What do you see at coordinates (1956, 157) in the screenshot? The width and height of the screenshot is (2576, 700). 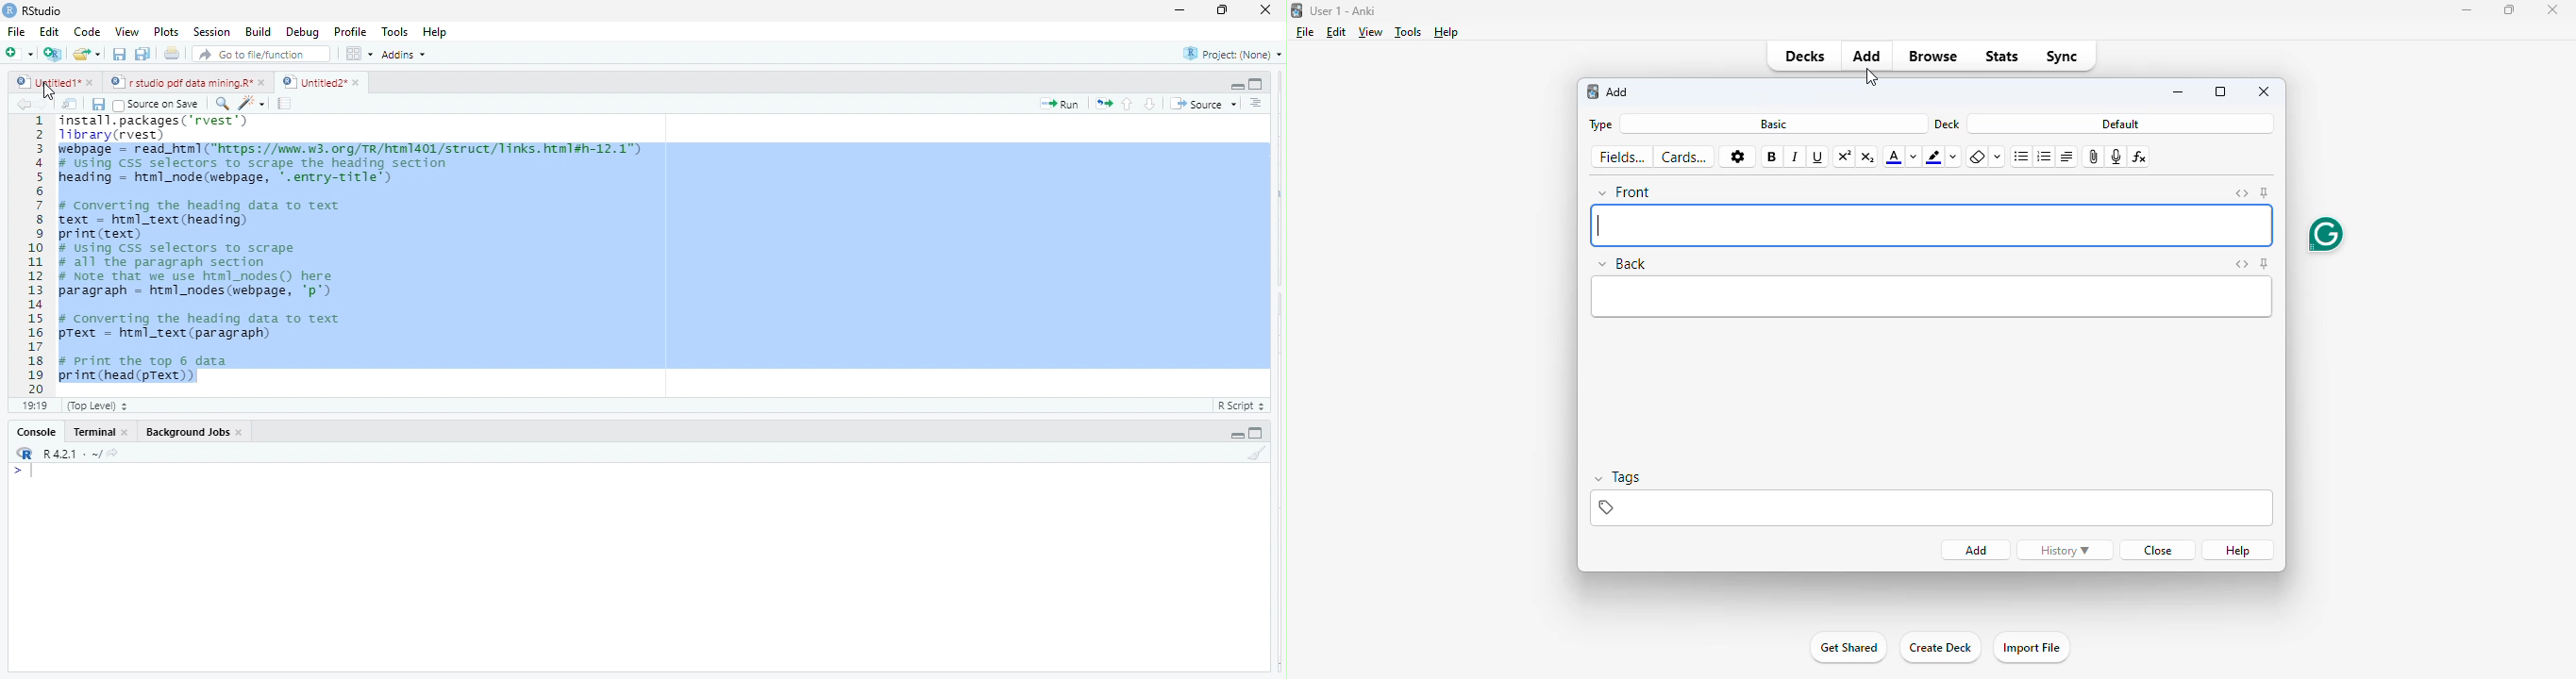 I see `change color` at bounding box center [1956, 157].